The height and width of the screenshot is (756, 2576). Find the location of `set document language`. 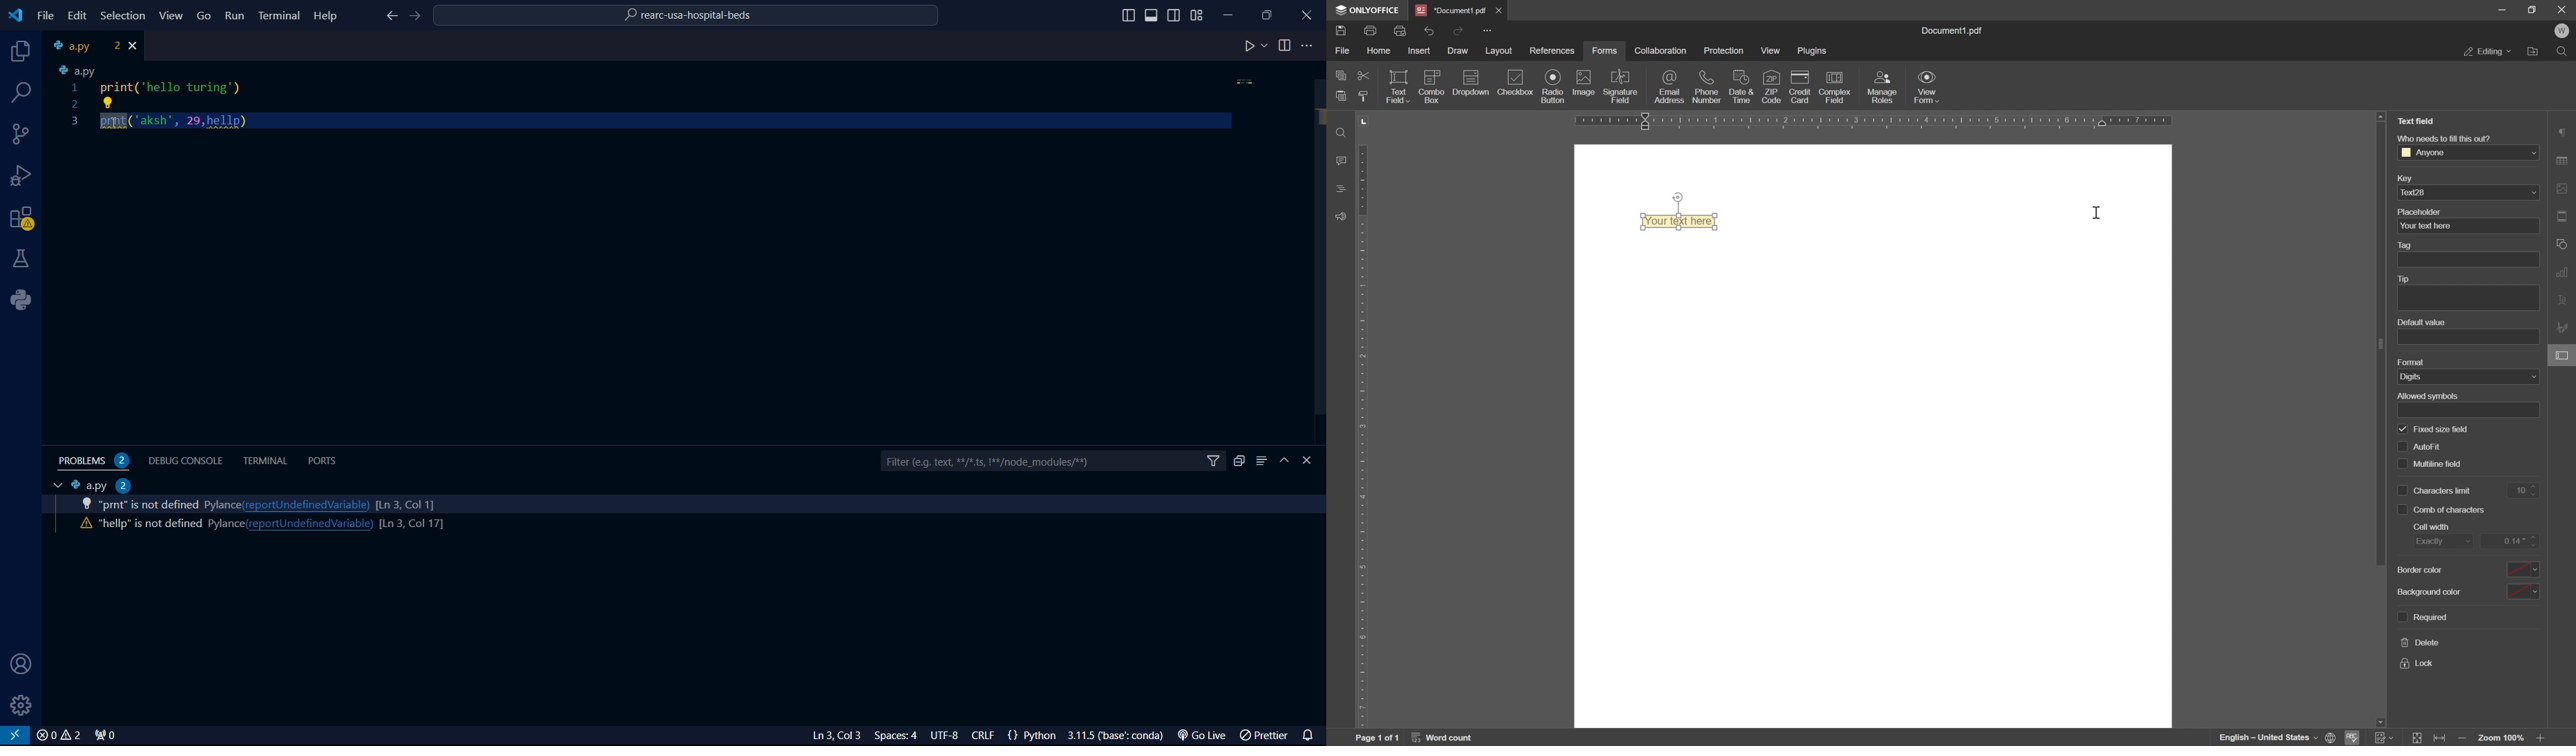

set document language is located at coordinates (2330, 739).